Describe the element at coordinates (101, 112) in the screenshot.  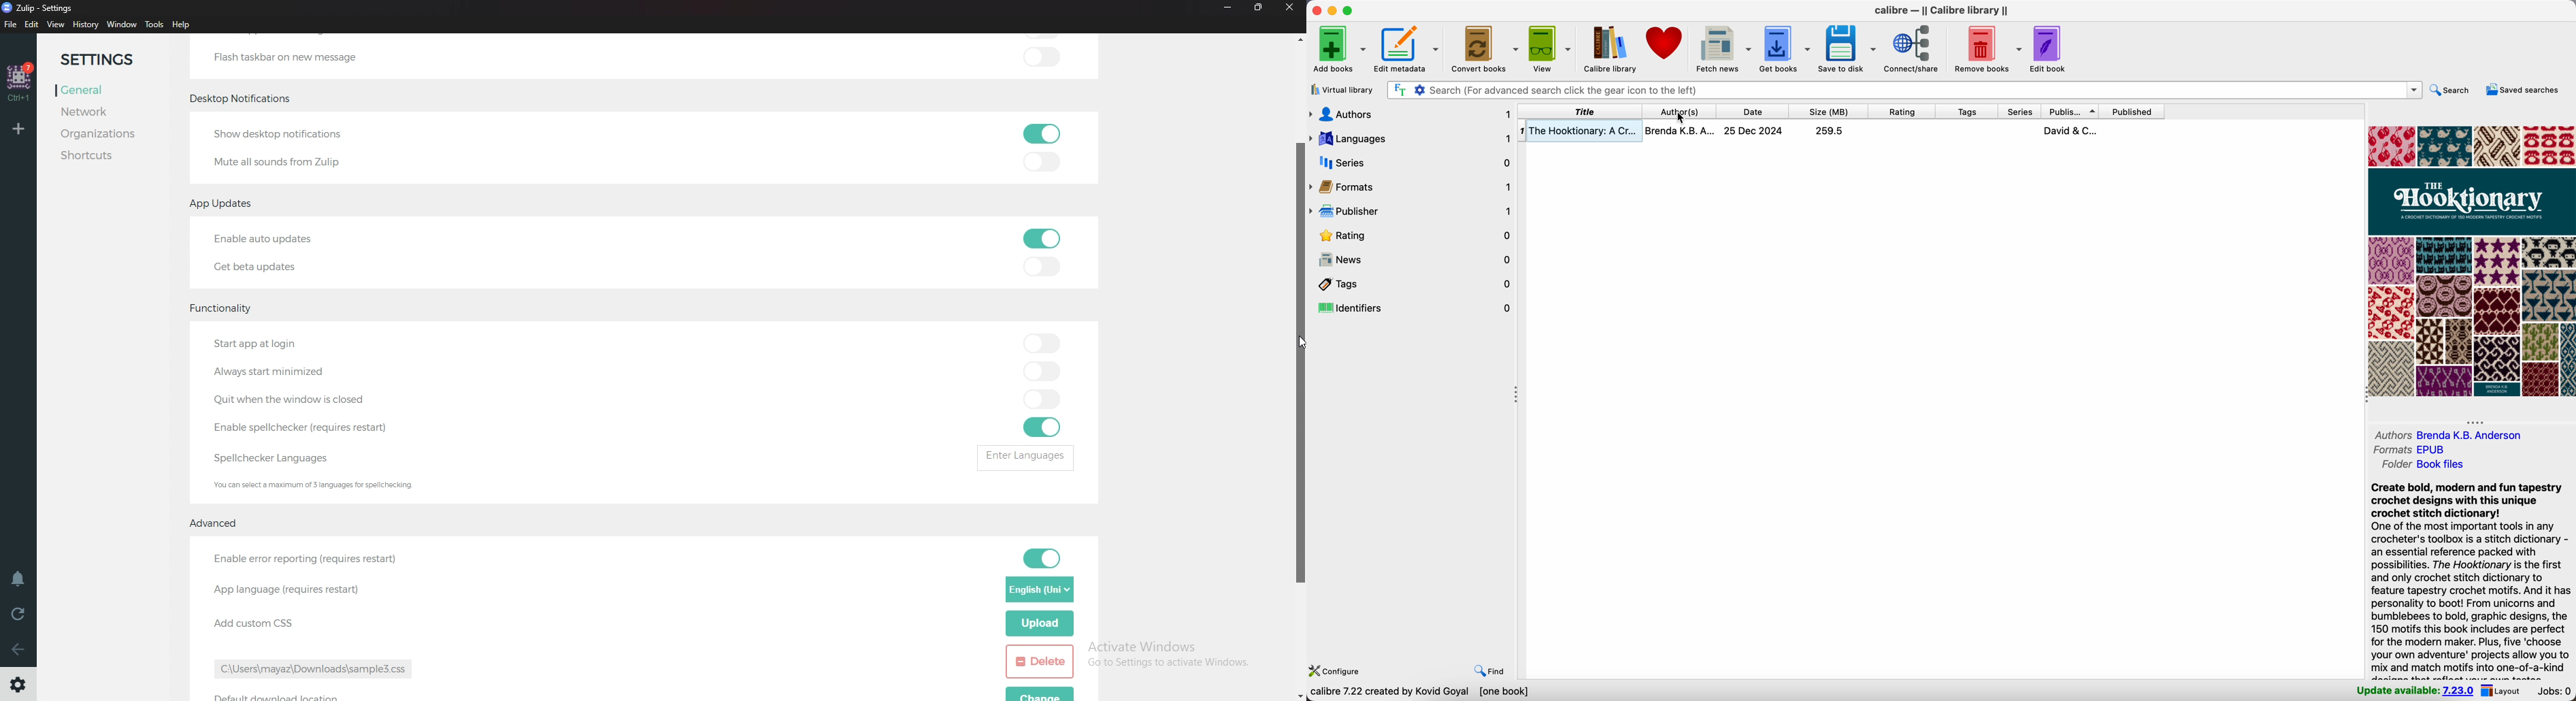
I see `Network` at that location.